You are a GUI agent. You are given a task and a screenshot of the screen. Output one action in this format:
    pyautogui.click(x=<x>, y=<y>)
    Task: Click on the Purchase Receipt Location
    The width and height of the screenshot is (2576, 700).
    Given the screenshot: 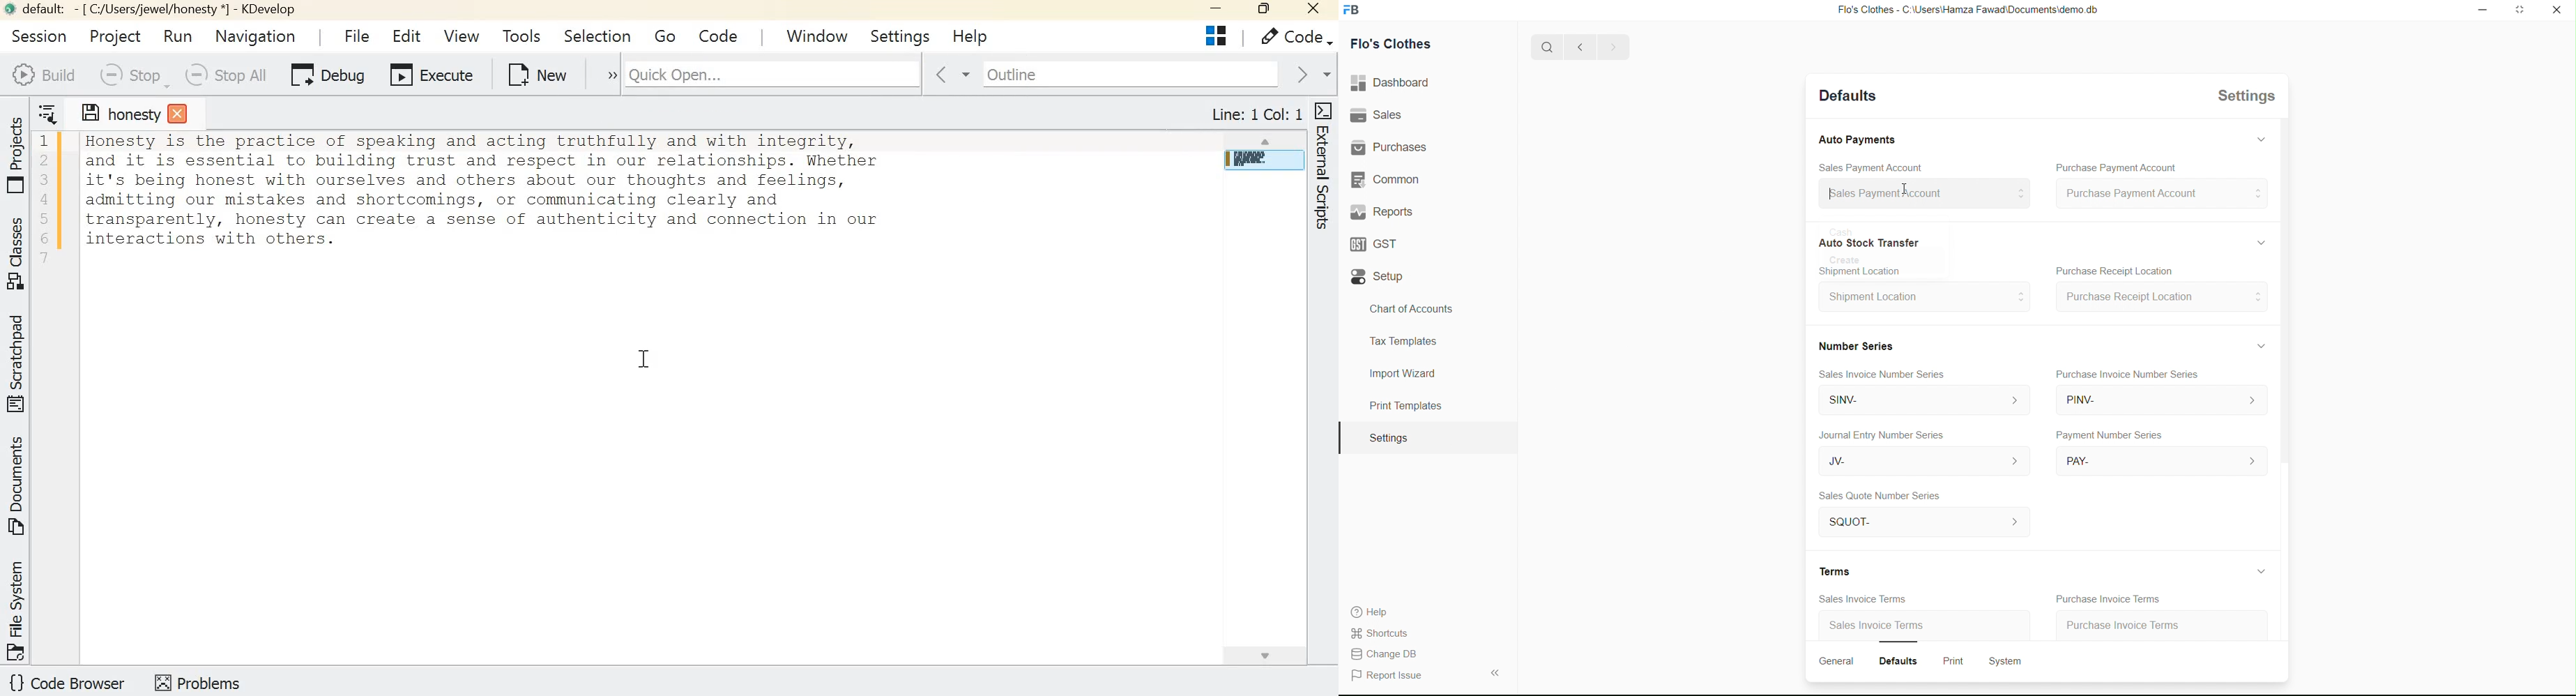 What is the action you would take?
    pyautogui.click(x=2113, y=271)
    